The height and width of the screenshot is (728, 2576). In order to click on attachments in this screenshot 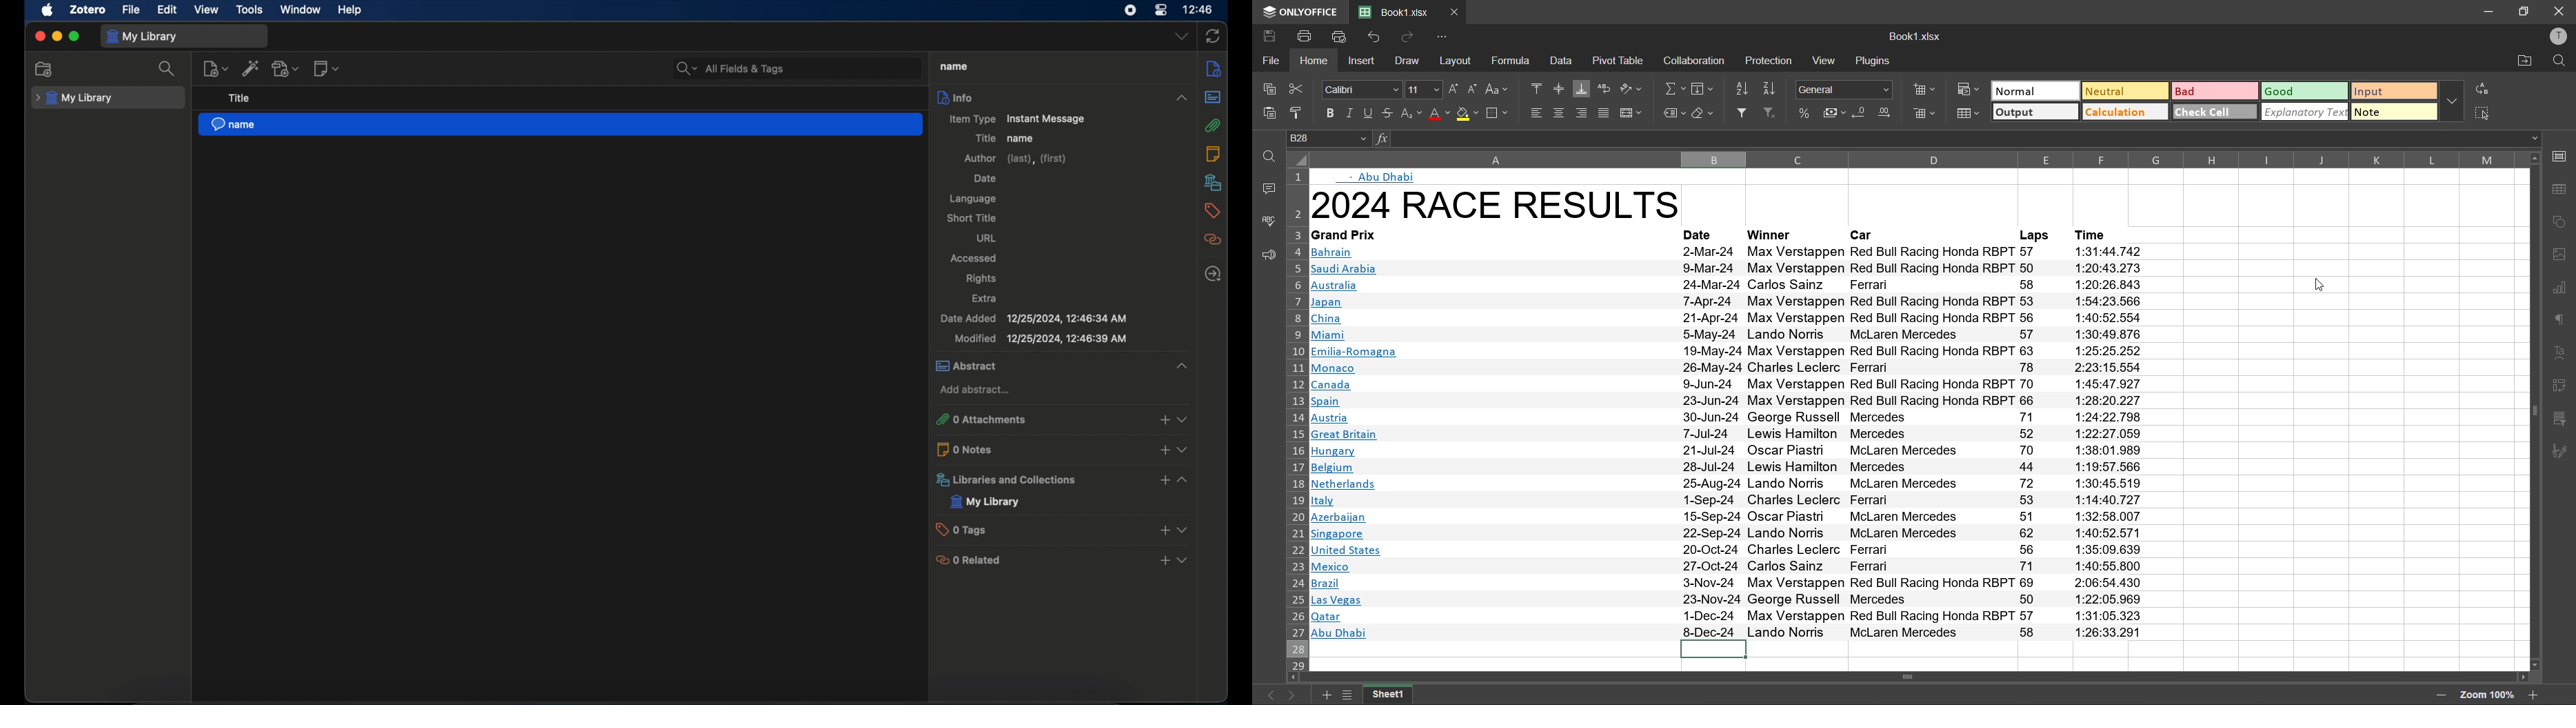, I will do `click(1214, 125)`.